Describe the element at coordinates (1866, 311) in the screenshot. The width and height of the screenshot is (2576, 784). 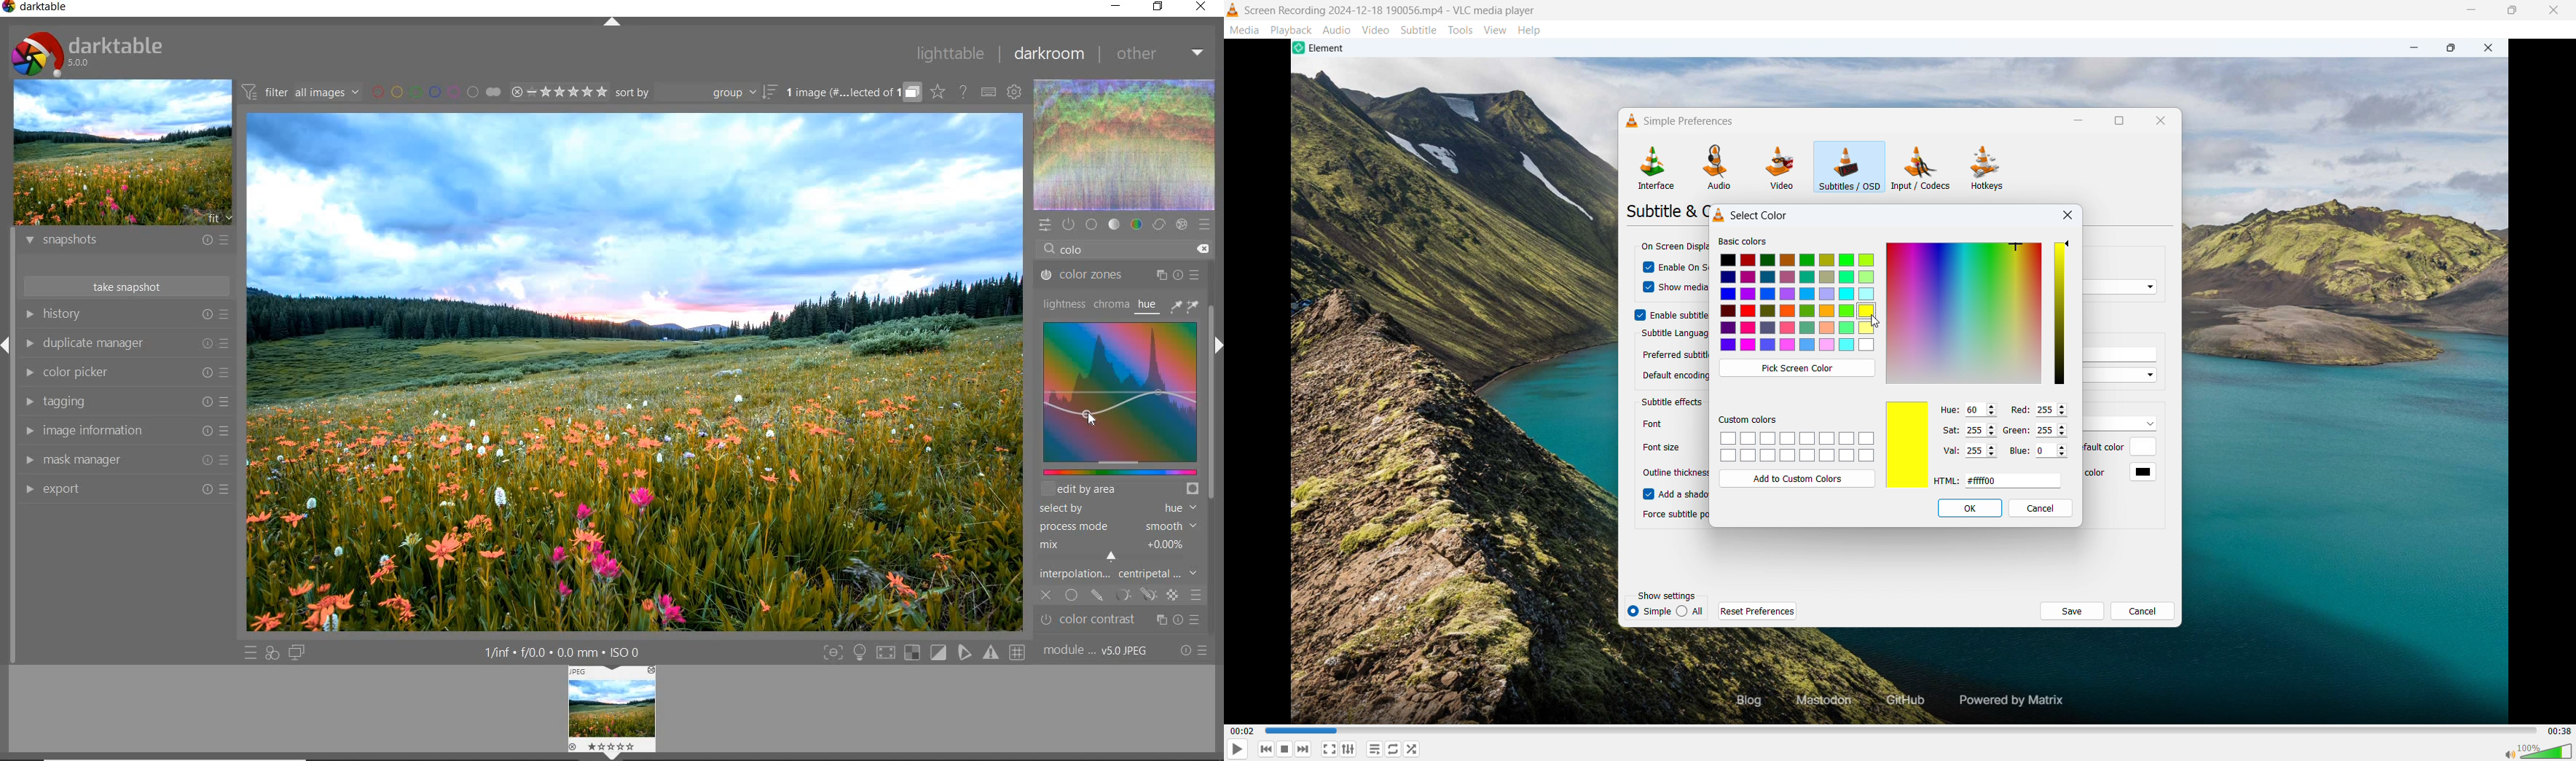
I see `Yellow colour is selected ` at that location.